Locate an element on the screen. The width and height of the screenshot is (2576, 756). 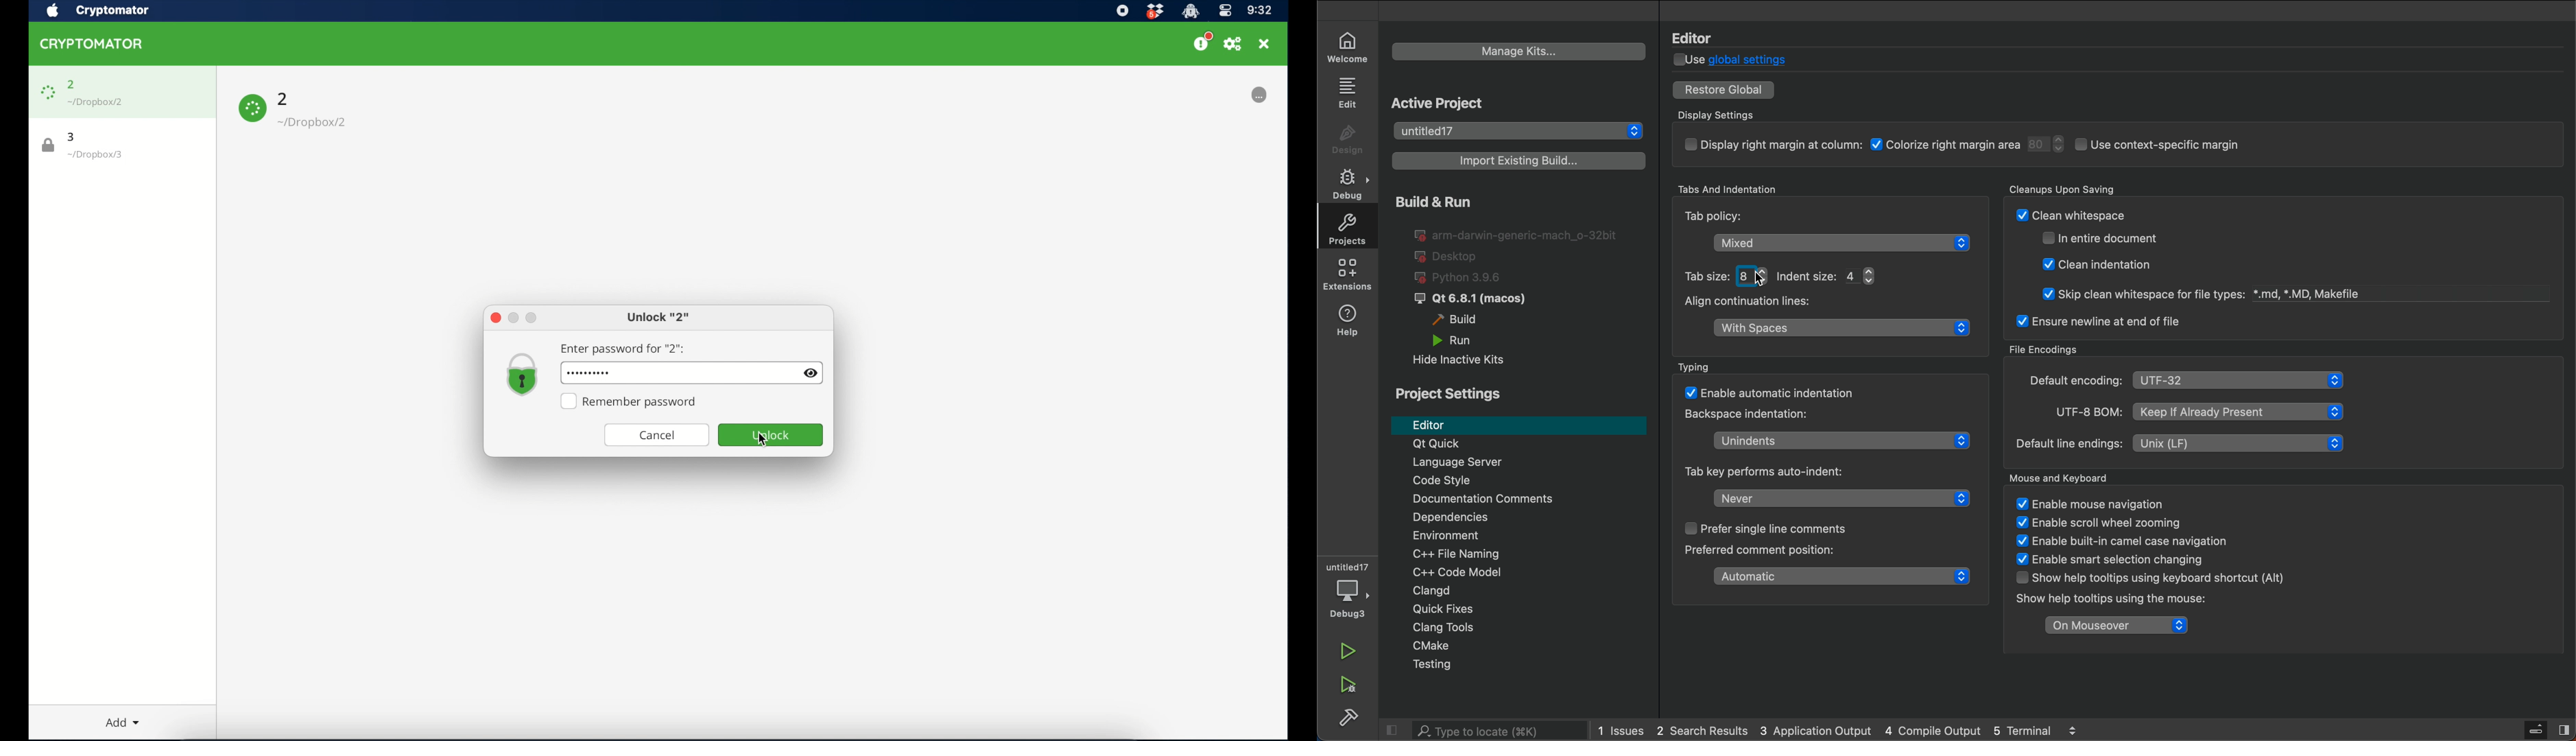
desktop is located at coordinates (1448, 255).